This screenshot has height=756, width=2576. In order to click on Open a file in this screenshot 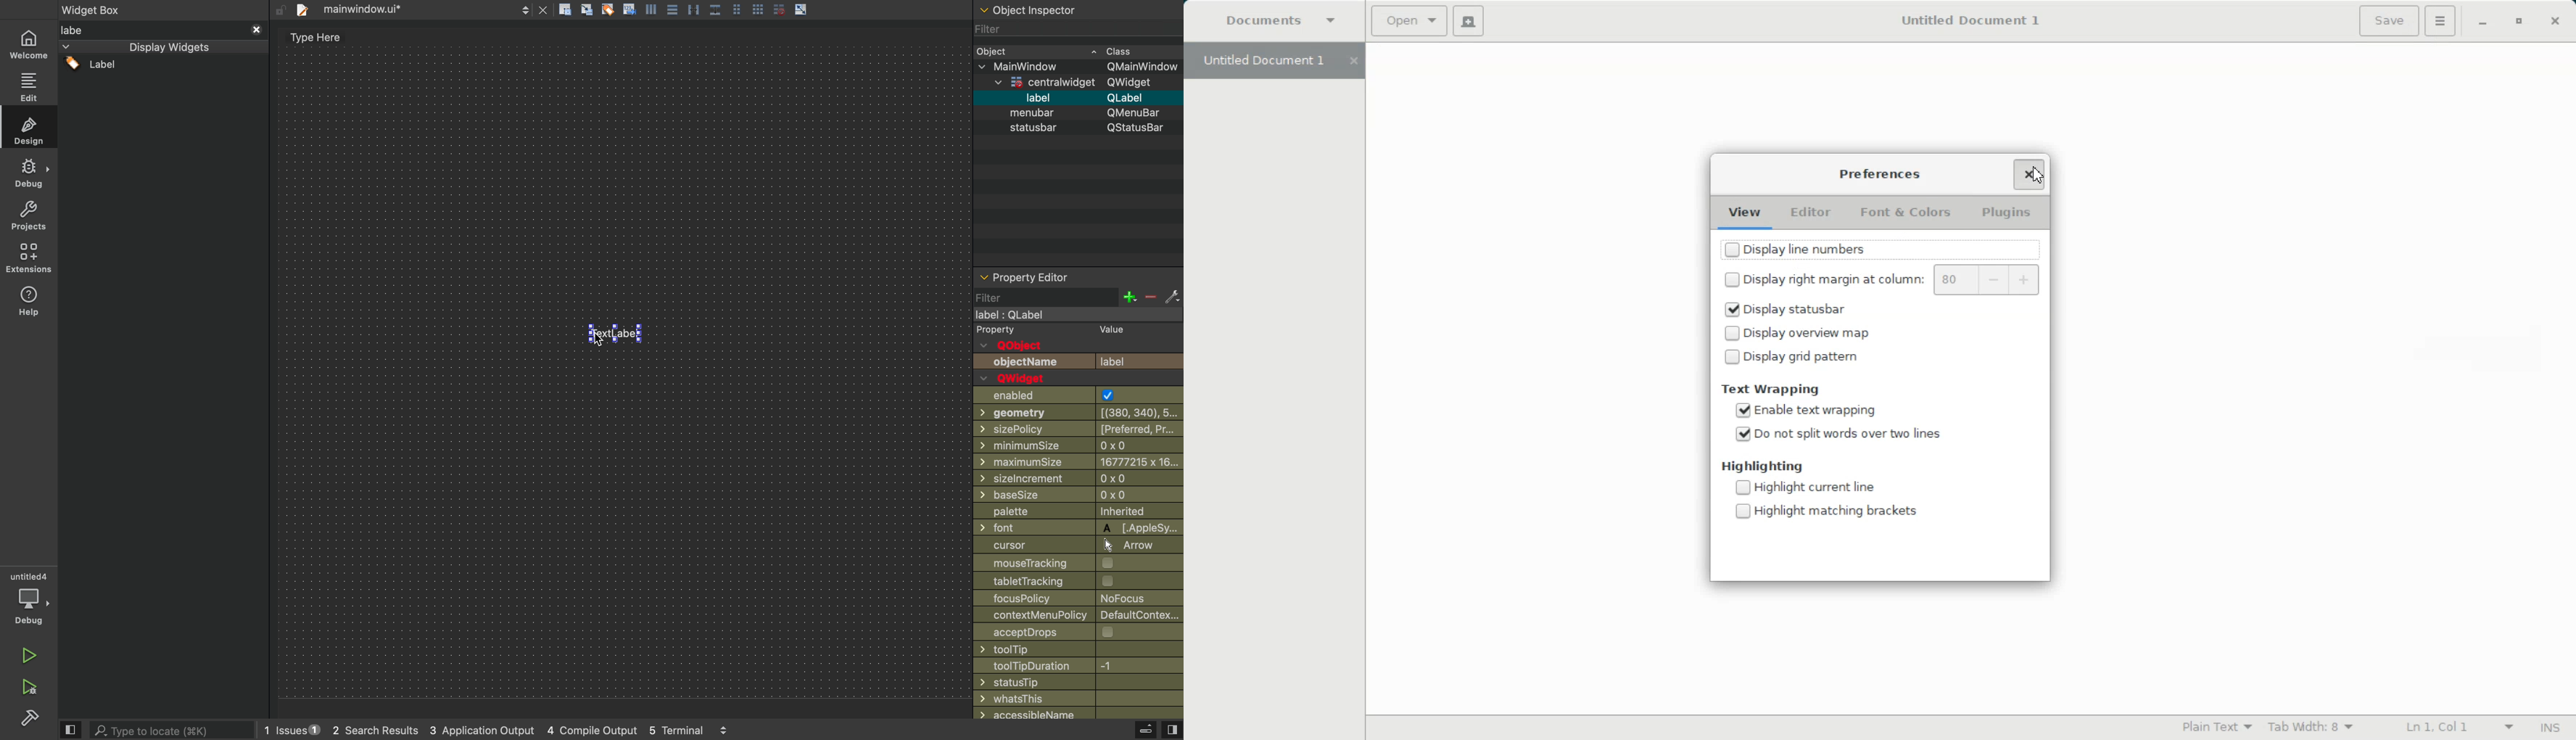, I will do `click(1410, 21)`.